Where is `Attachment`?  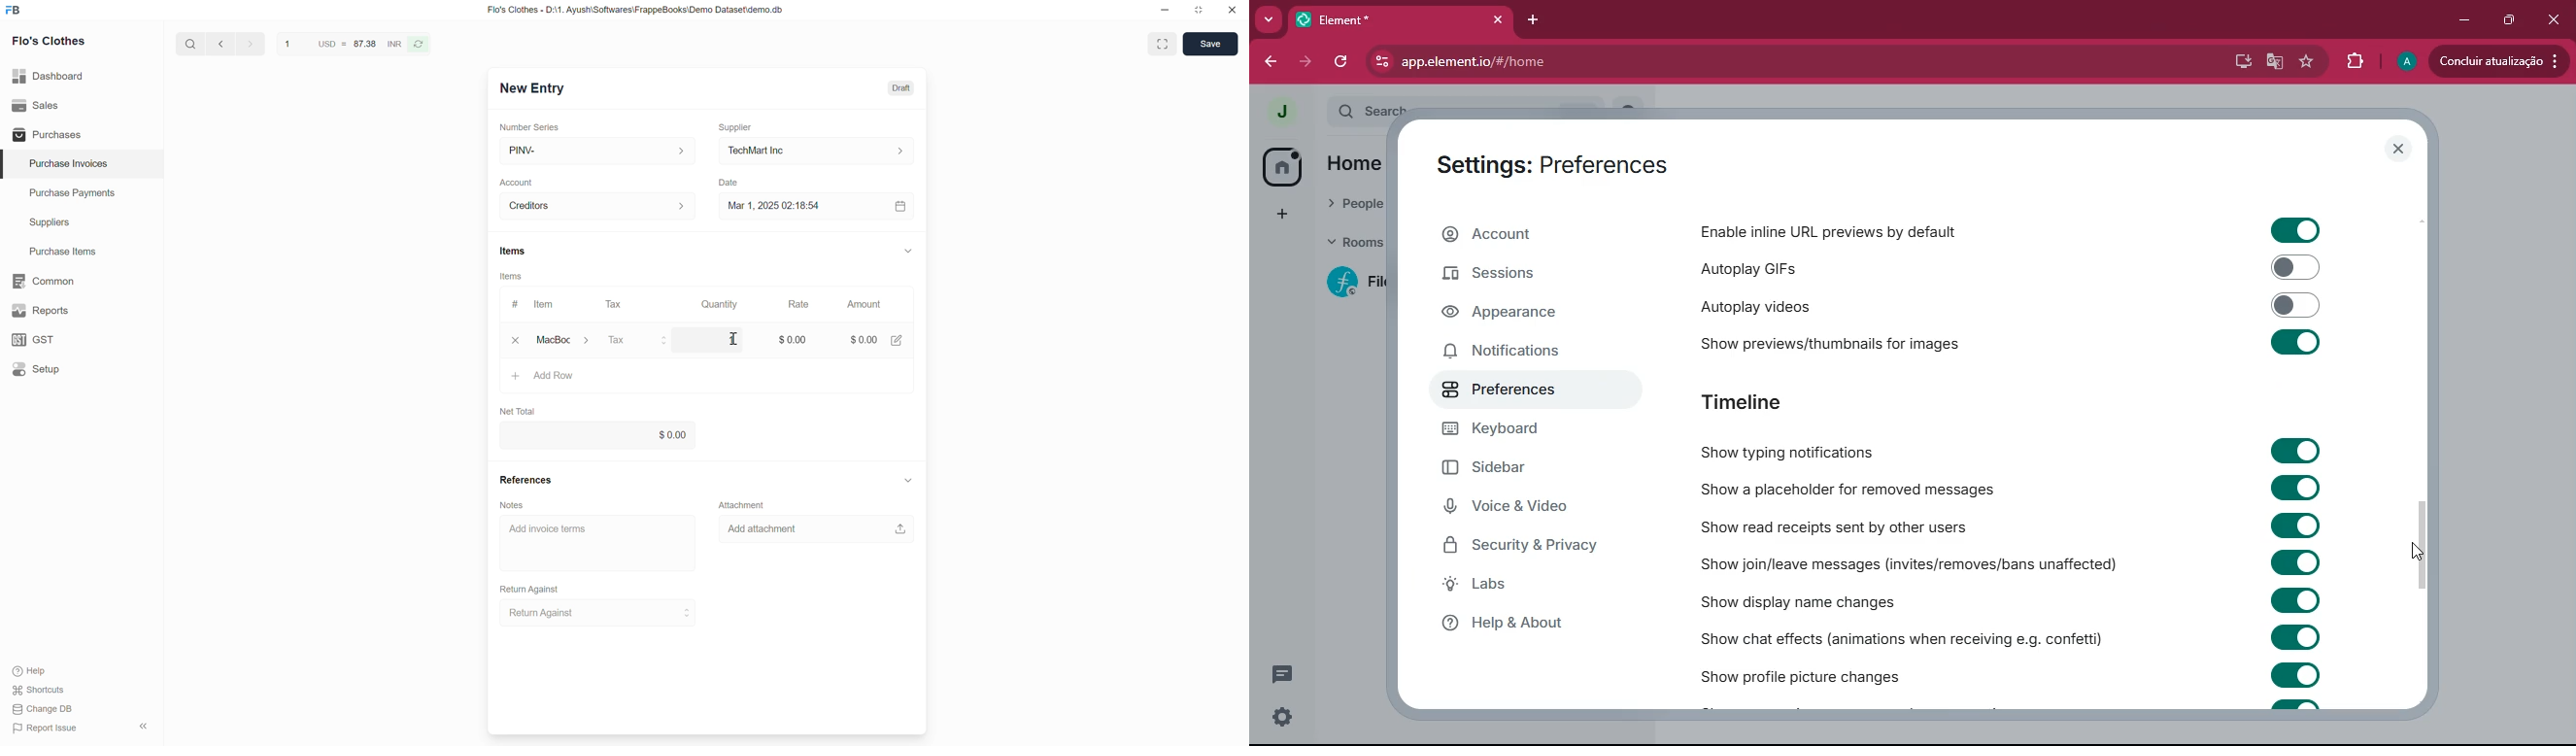 Attachment is located at coordinates (742, 504).